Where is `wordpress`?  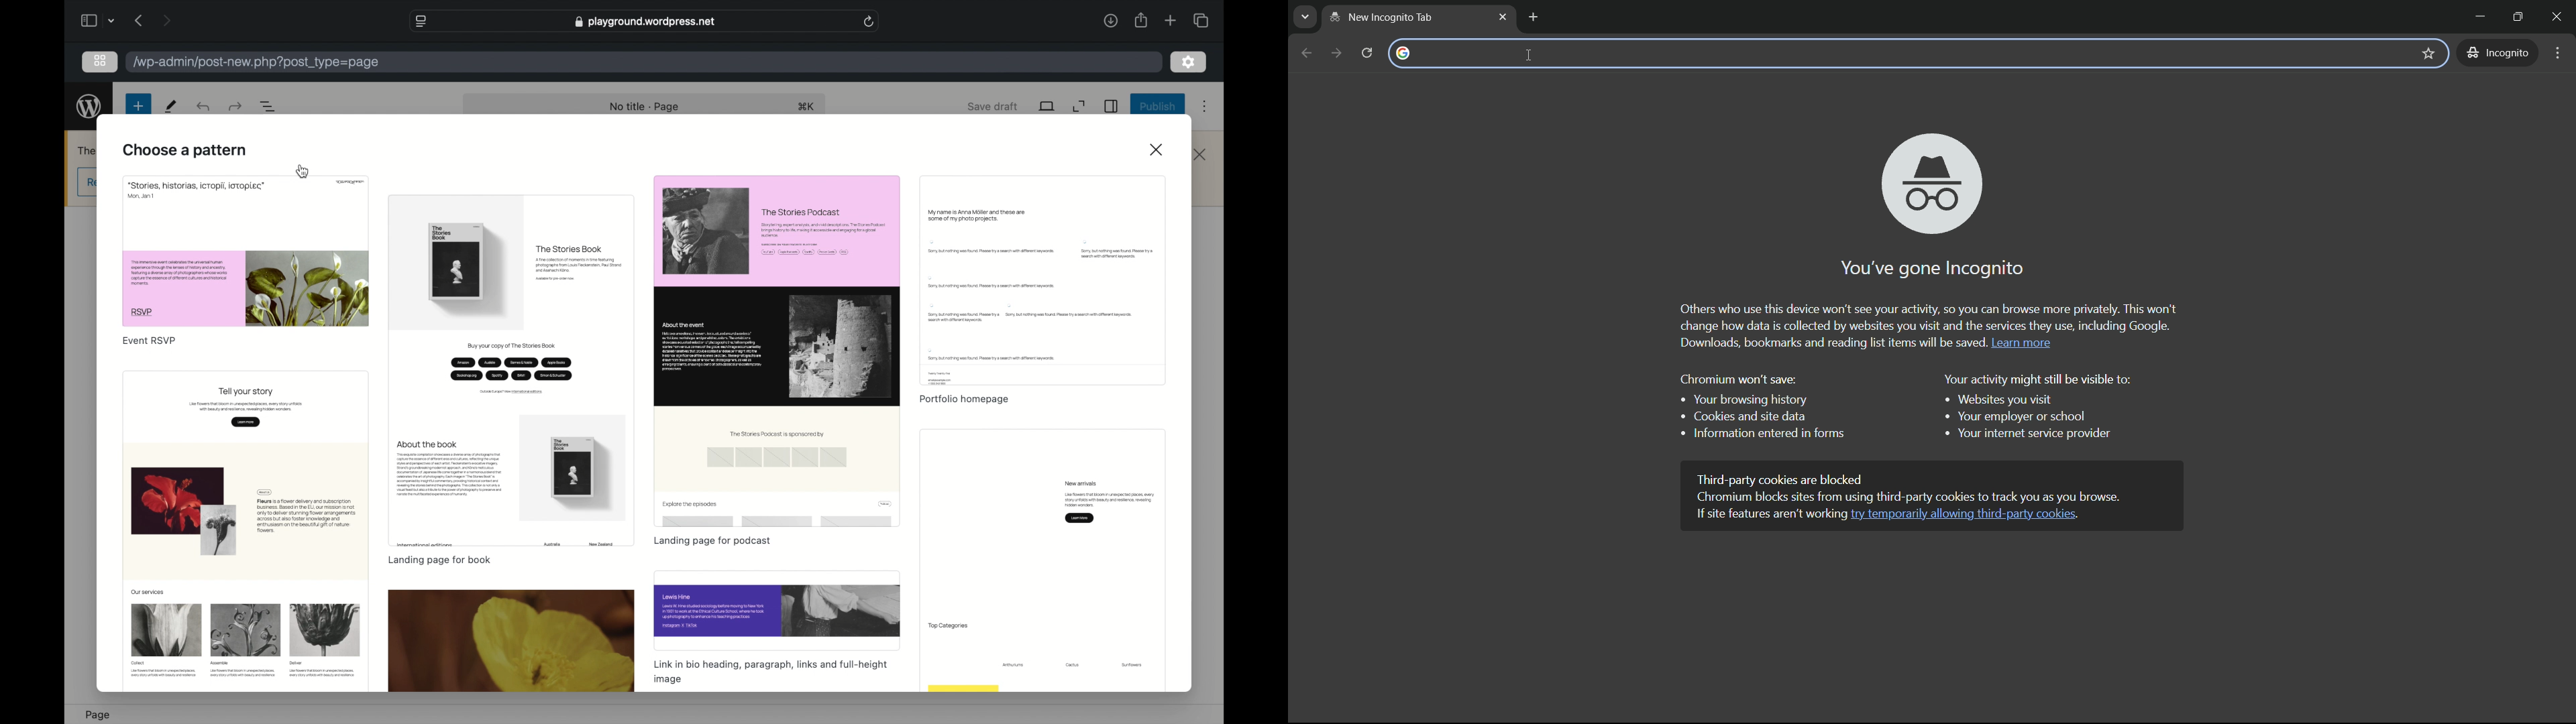 wordpress is located at coordinates (89, 108).